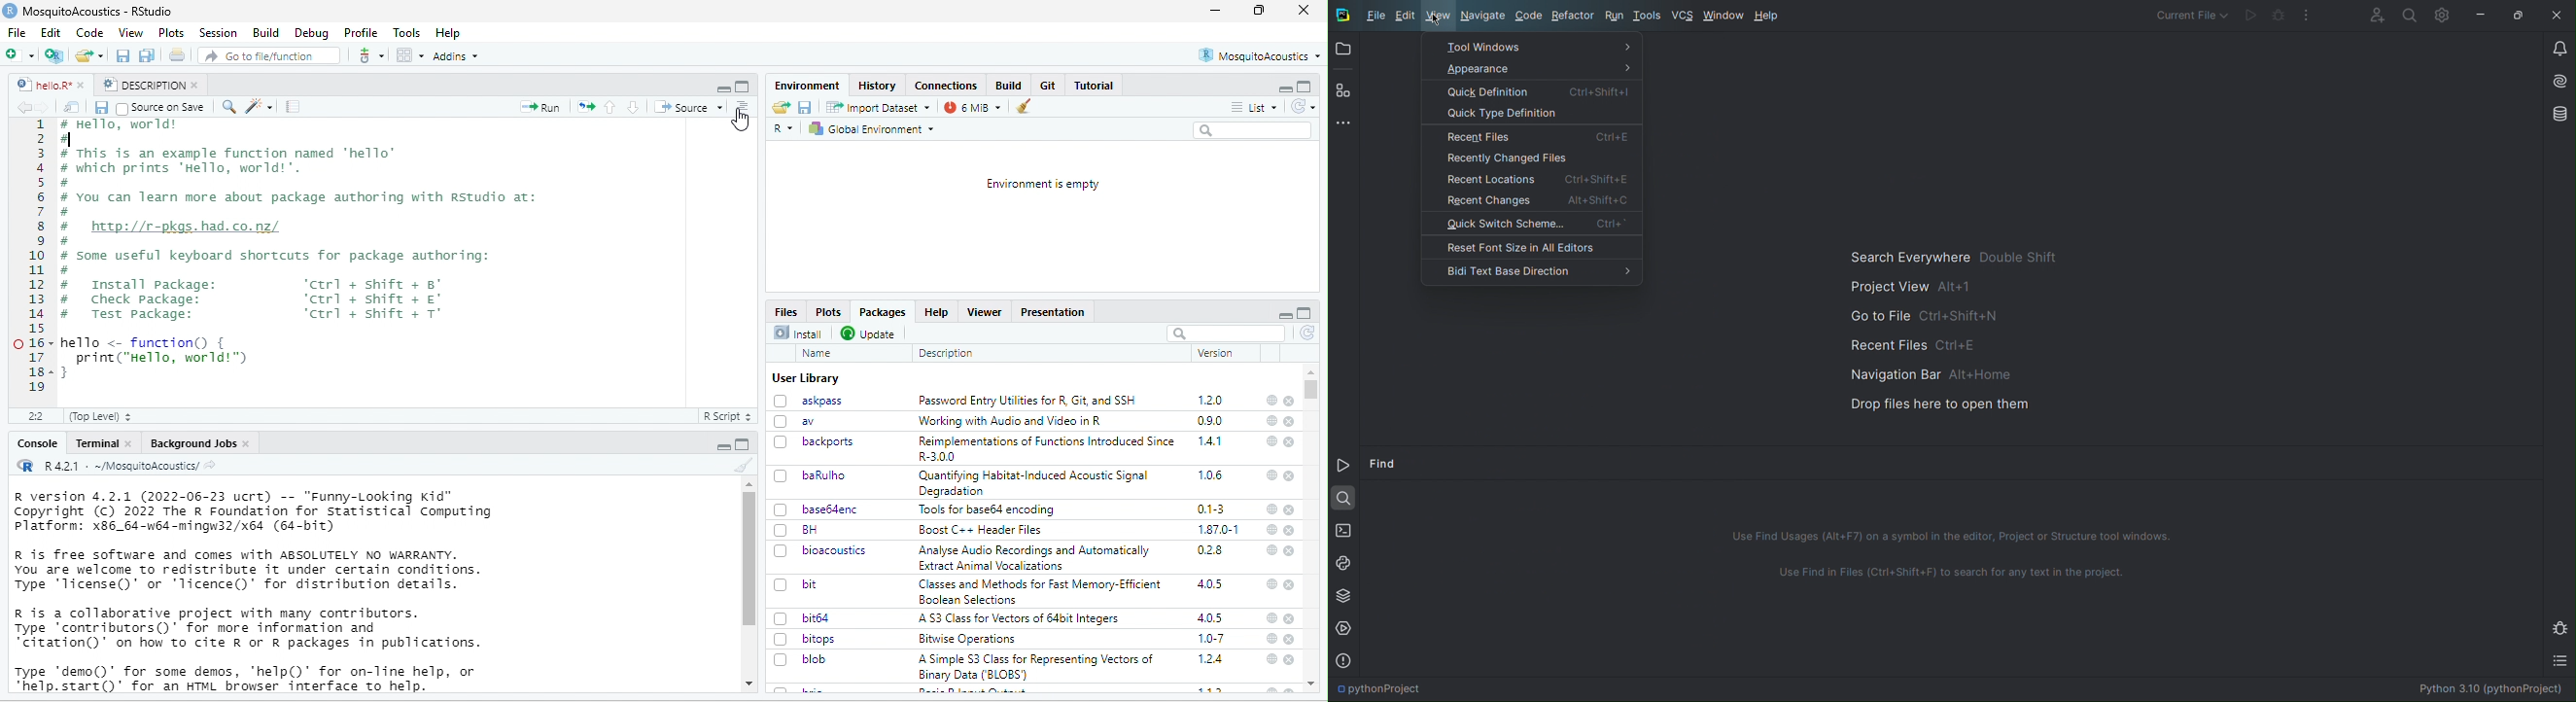 The image size is (2576, 728). What do you see at coordinates (1291, 476) in the screenshot?
I see `close` at bounding box center [1291, 476].